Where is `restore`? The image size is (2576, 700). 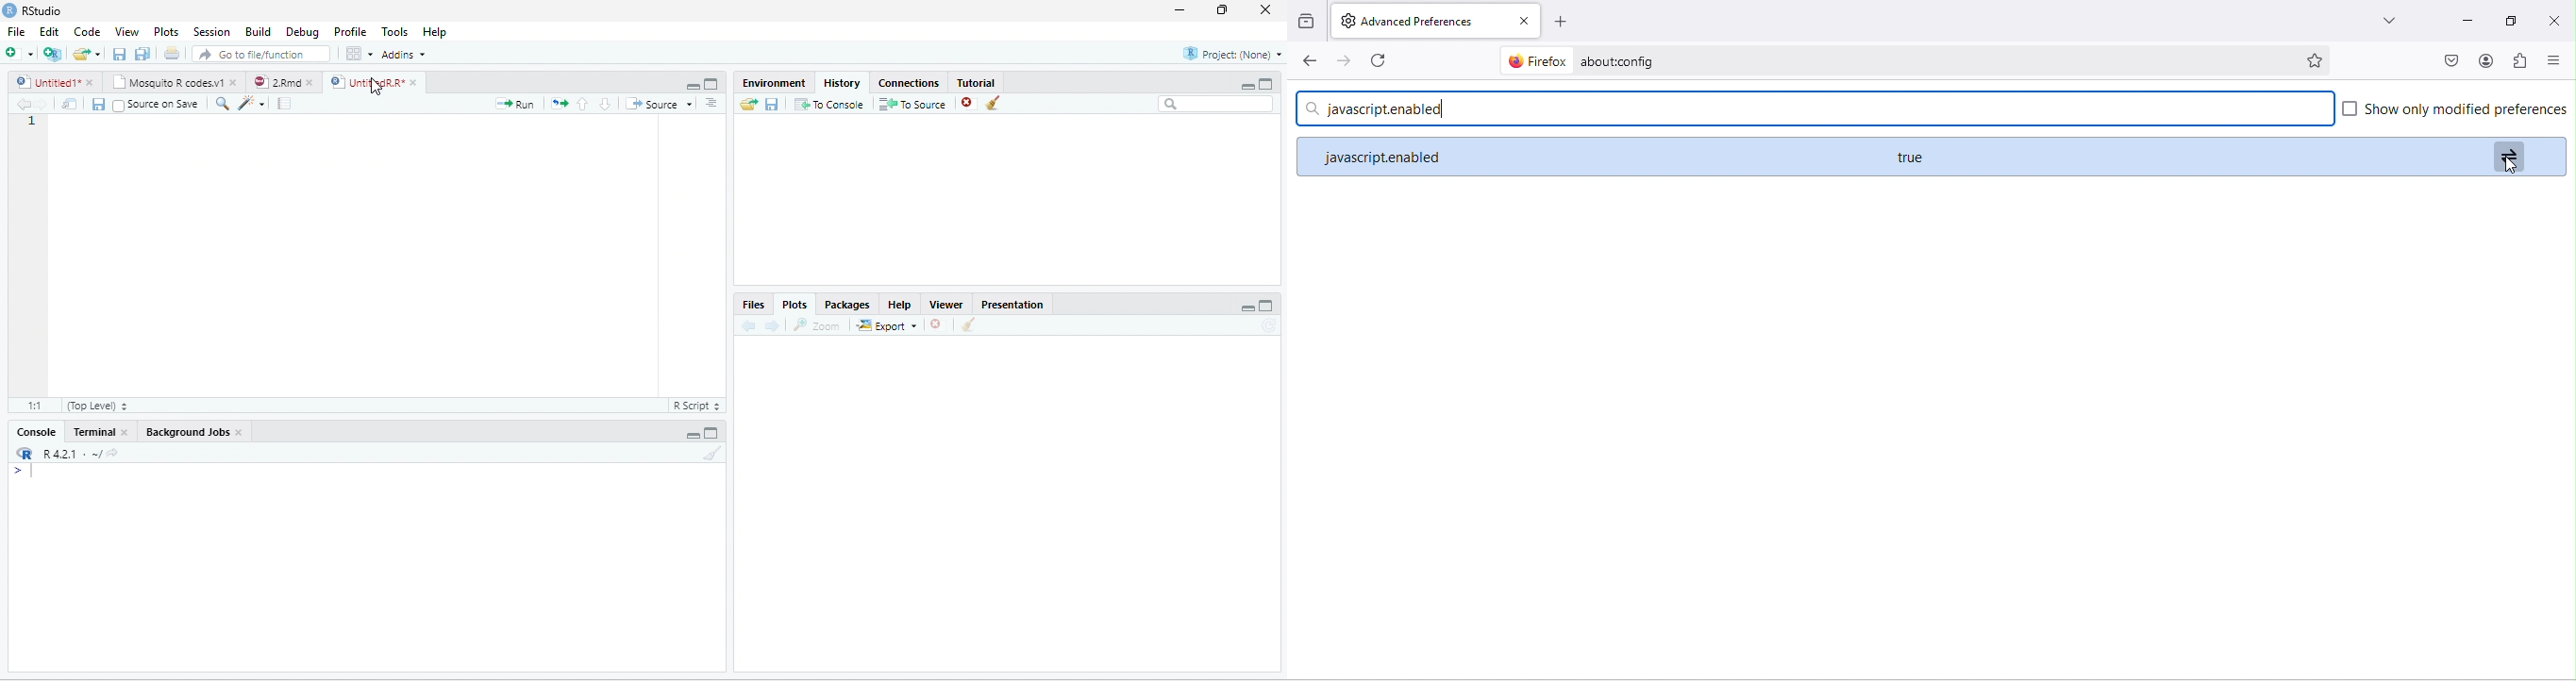
restore is located at coordinates (1224, 10).